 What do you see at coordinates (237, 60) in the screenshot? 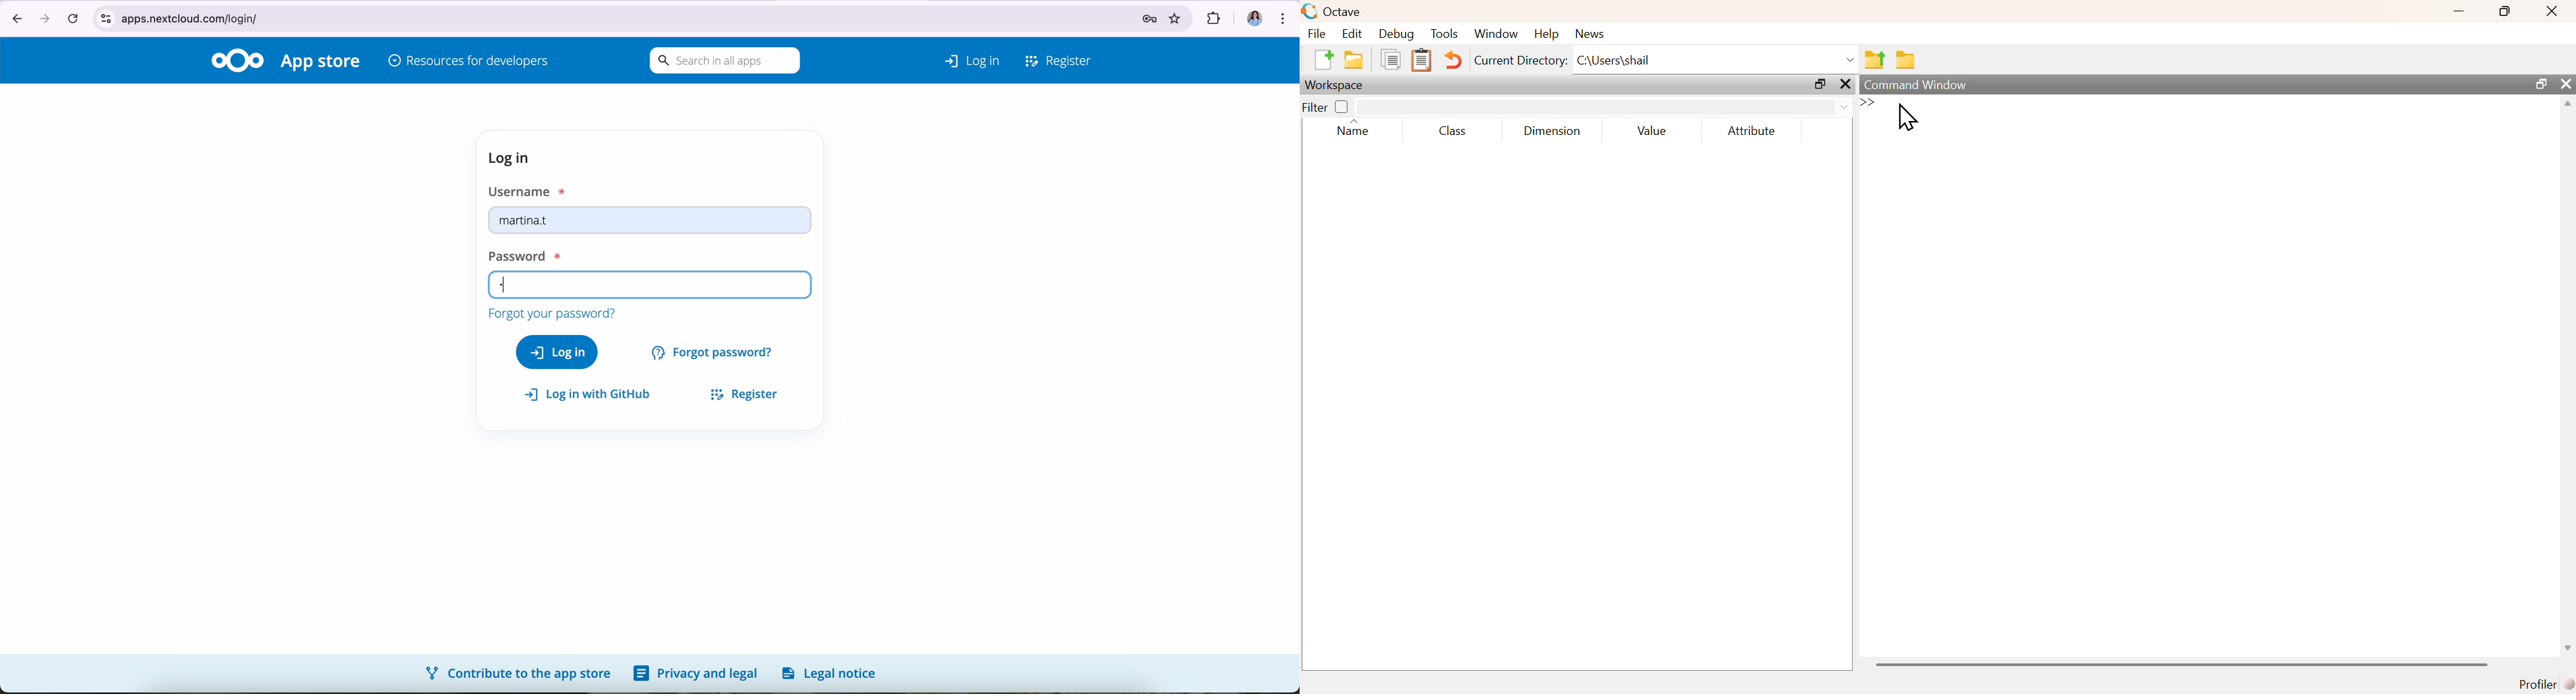
I see `Nextcloud logo` at bounding box center [237, 60].